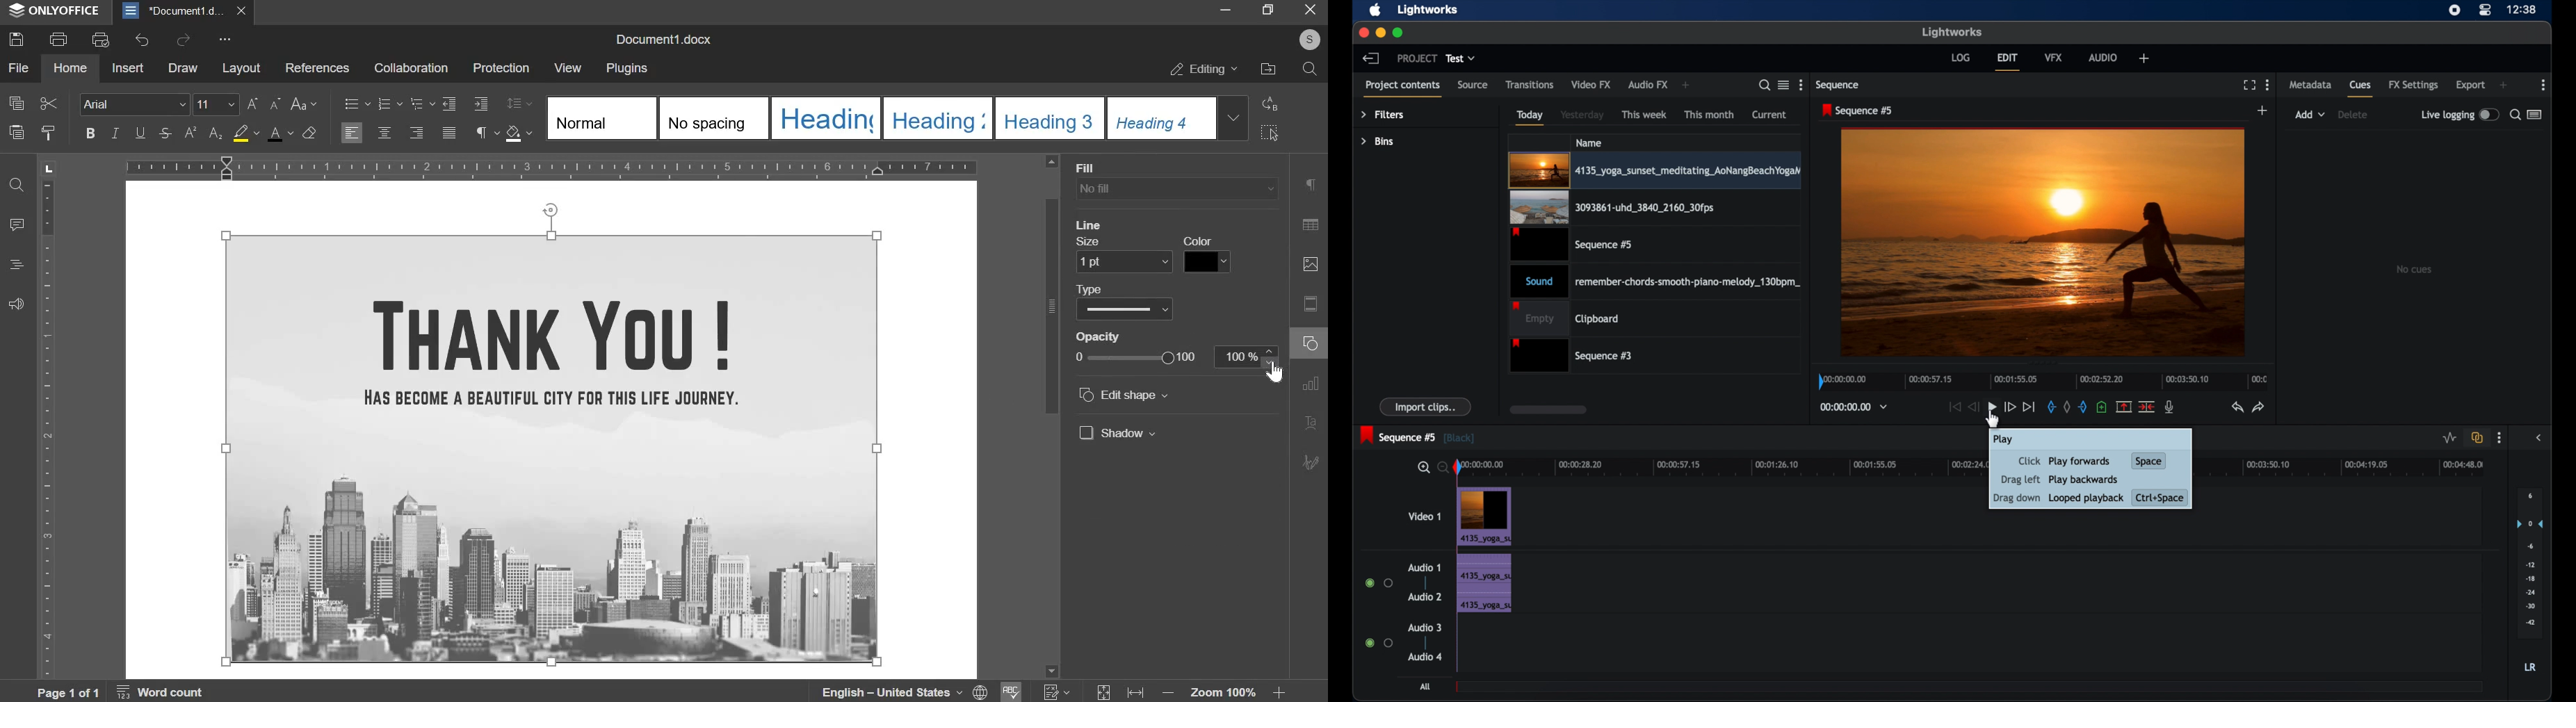  What do you see at coordinates (500, 70) in the screenshot?
I see `protection` at bounding box center [500, 70].